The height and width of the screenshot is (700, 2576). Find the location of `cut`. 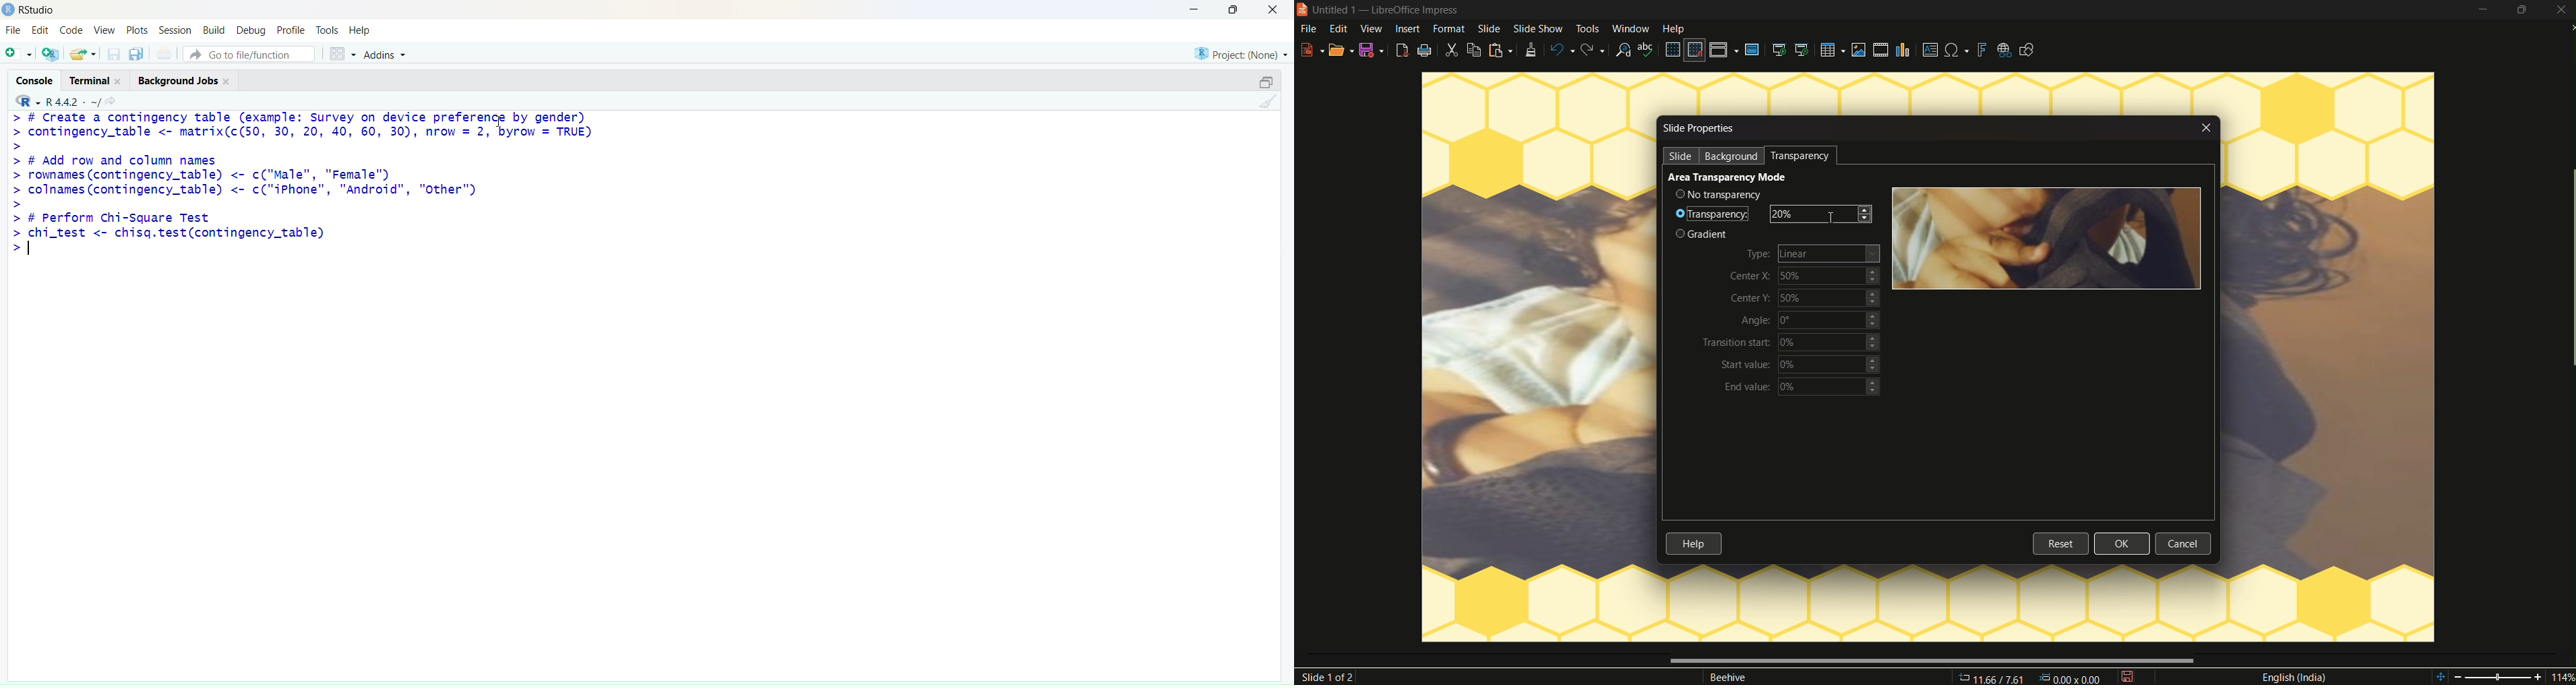

cut is located at coordinates (1453, 50).